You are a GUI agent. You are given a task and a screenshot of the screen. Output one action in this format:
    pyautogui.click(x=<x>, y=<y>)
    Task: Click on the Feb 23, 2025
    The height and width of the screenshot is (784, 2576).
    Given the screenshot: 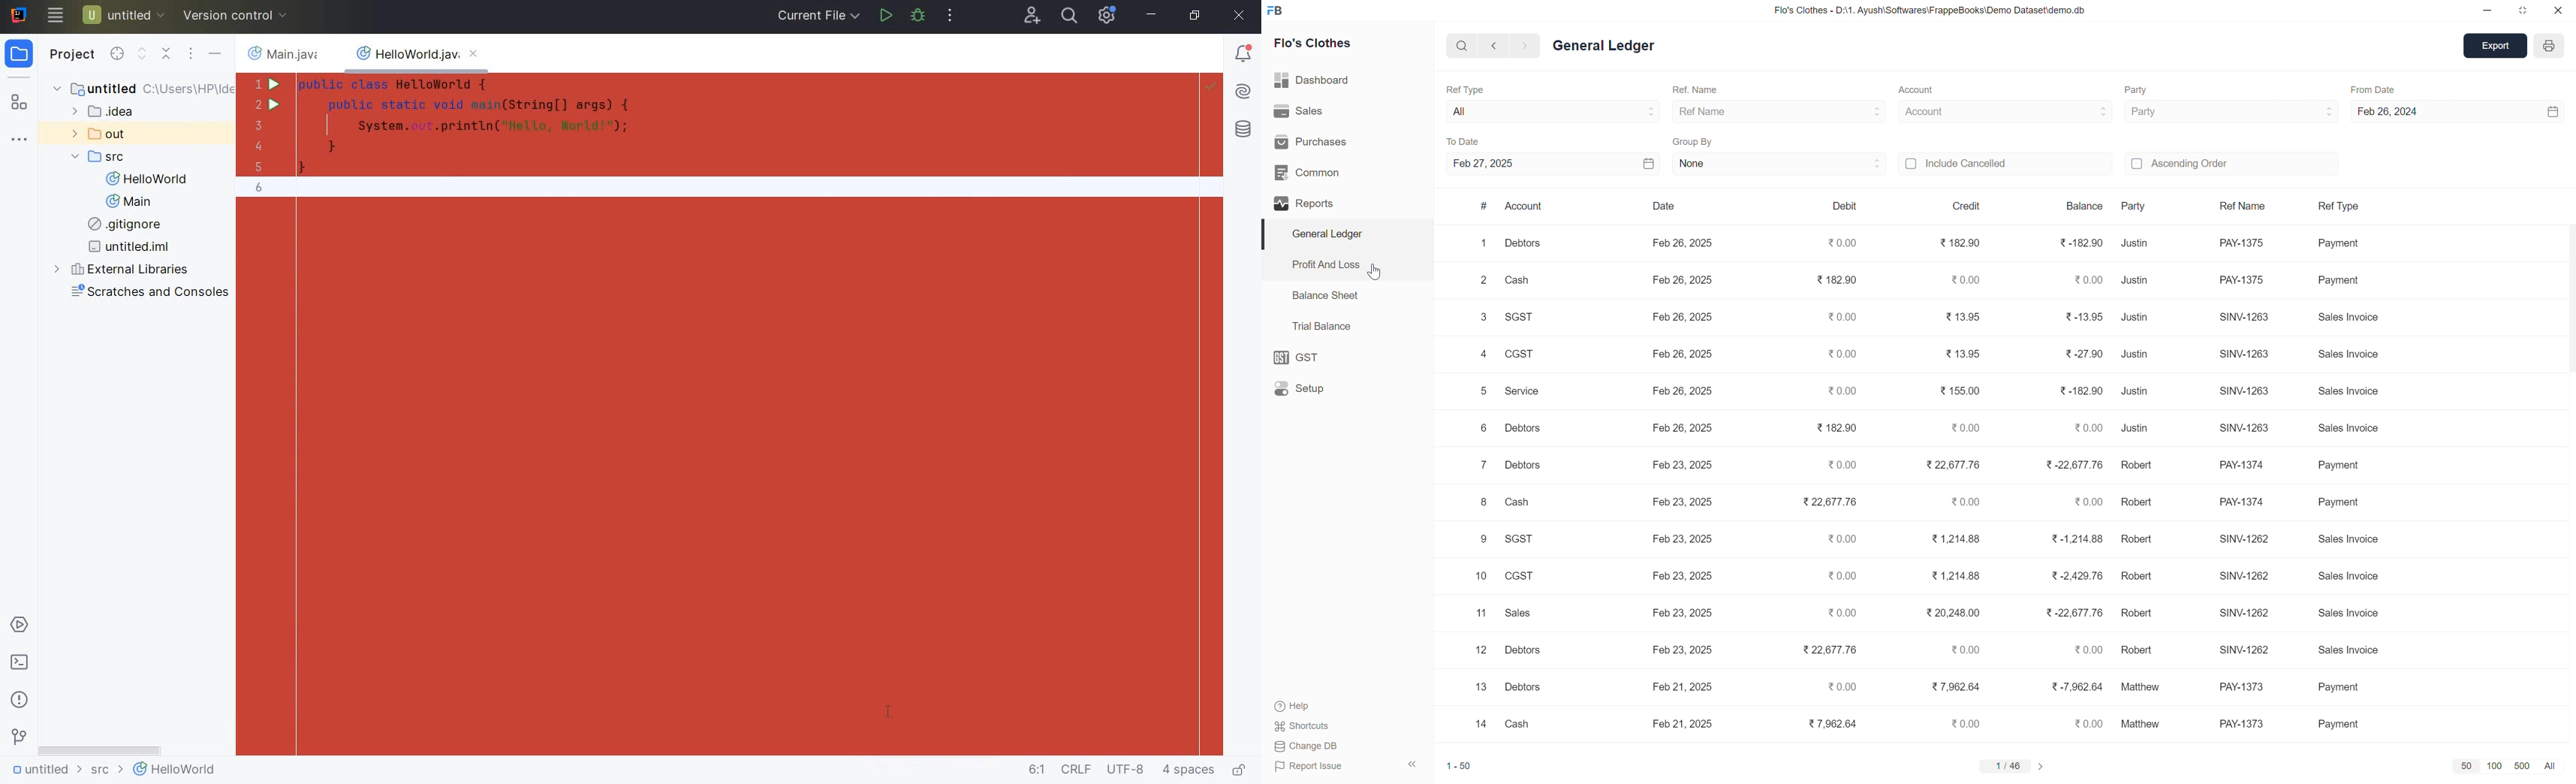 What is the action you would take?
    pyautogui.click(x=1684, y=647)
    